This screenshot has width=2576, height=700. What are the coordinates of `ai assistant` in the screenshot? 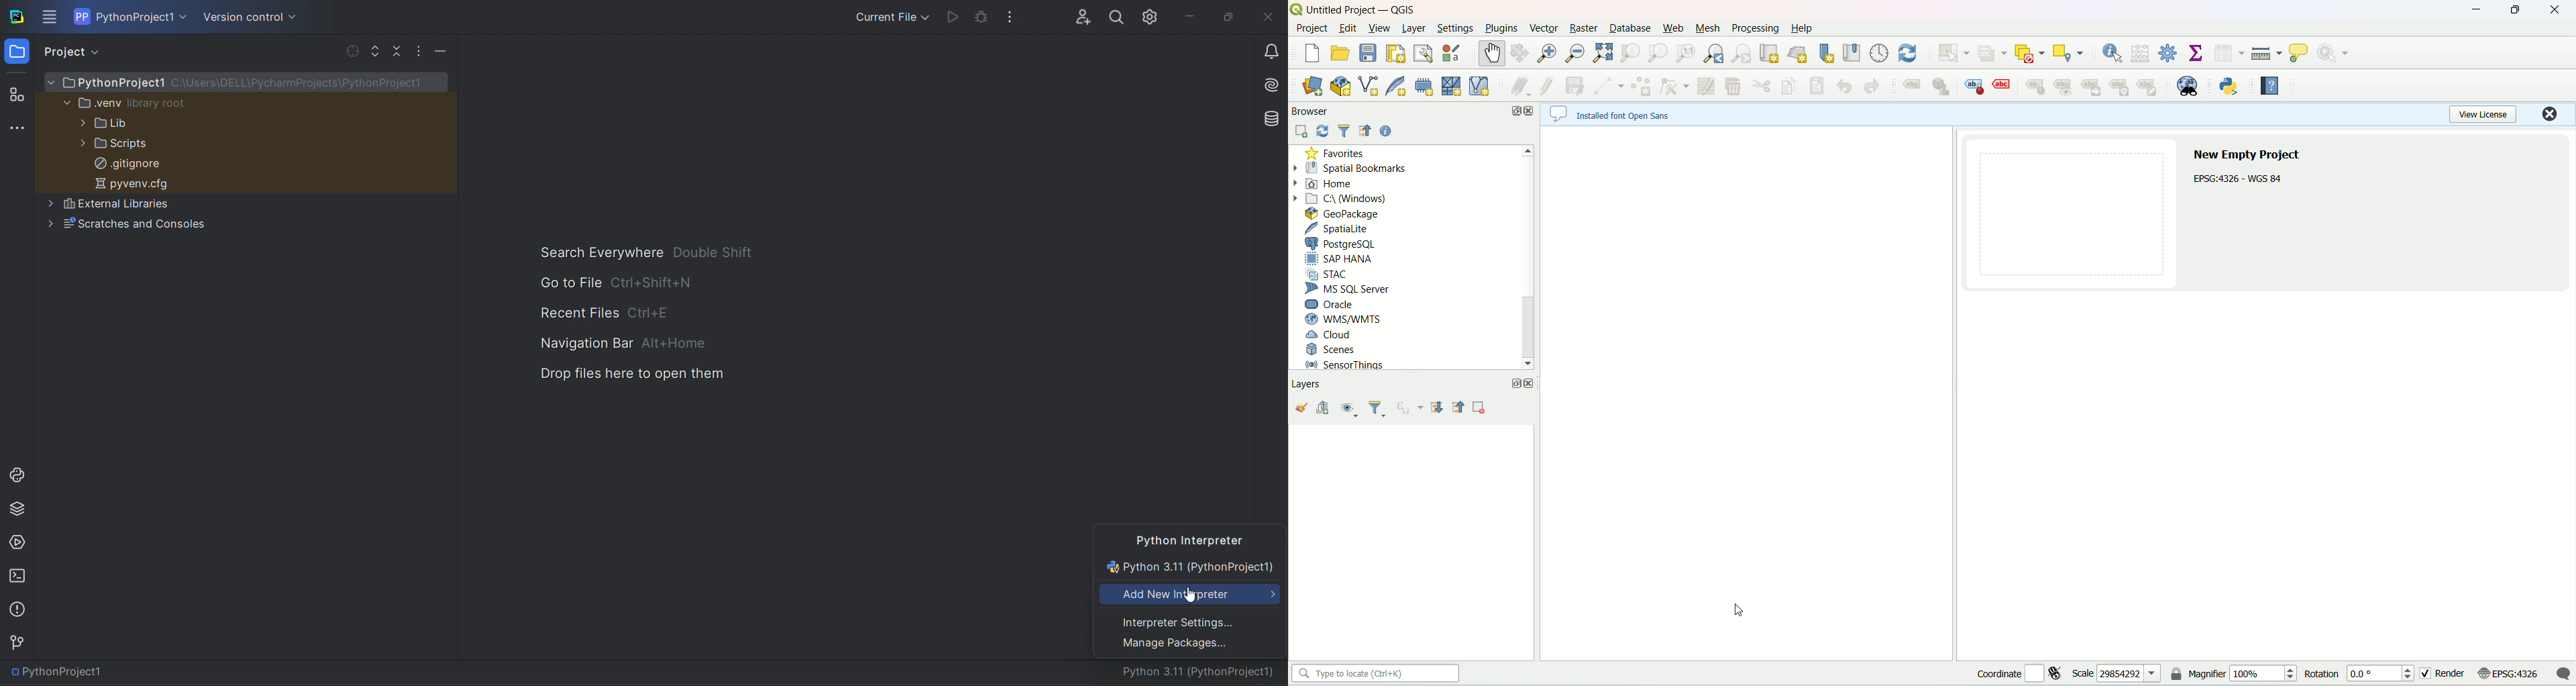 It's located at (1267, 87).